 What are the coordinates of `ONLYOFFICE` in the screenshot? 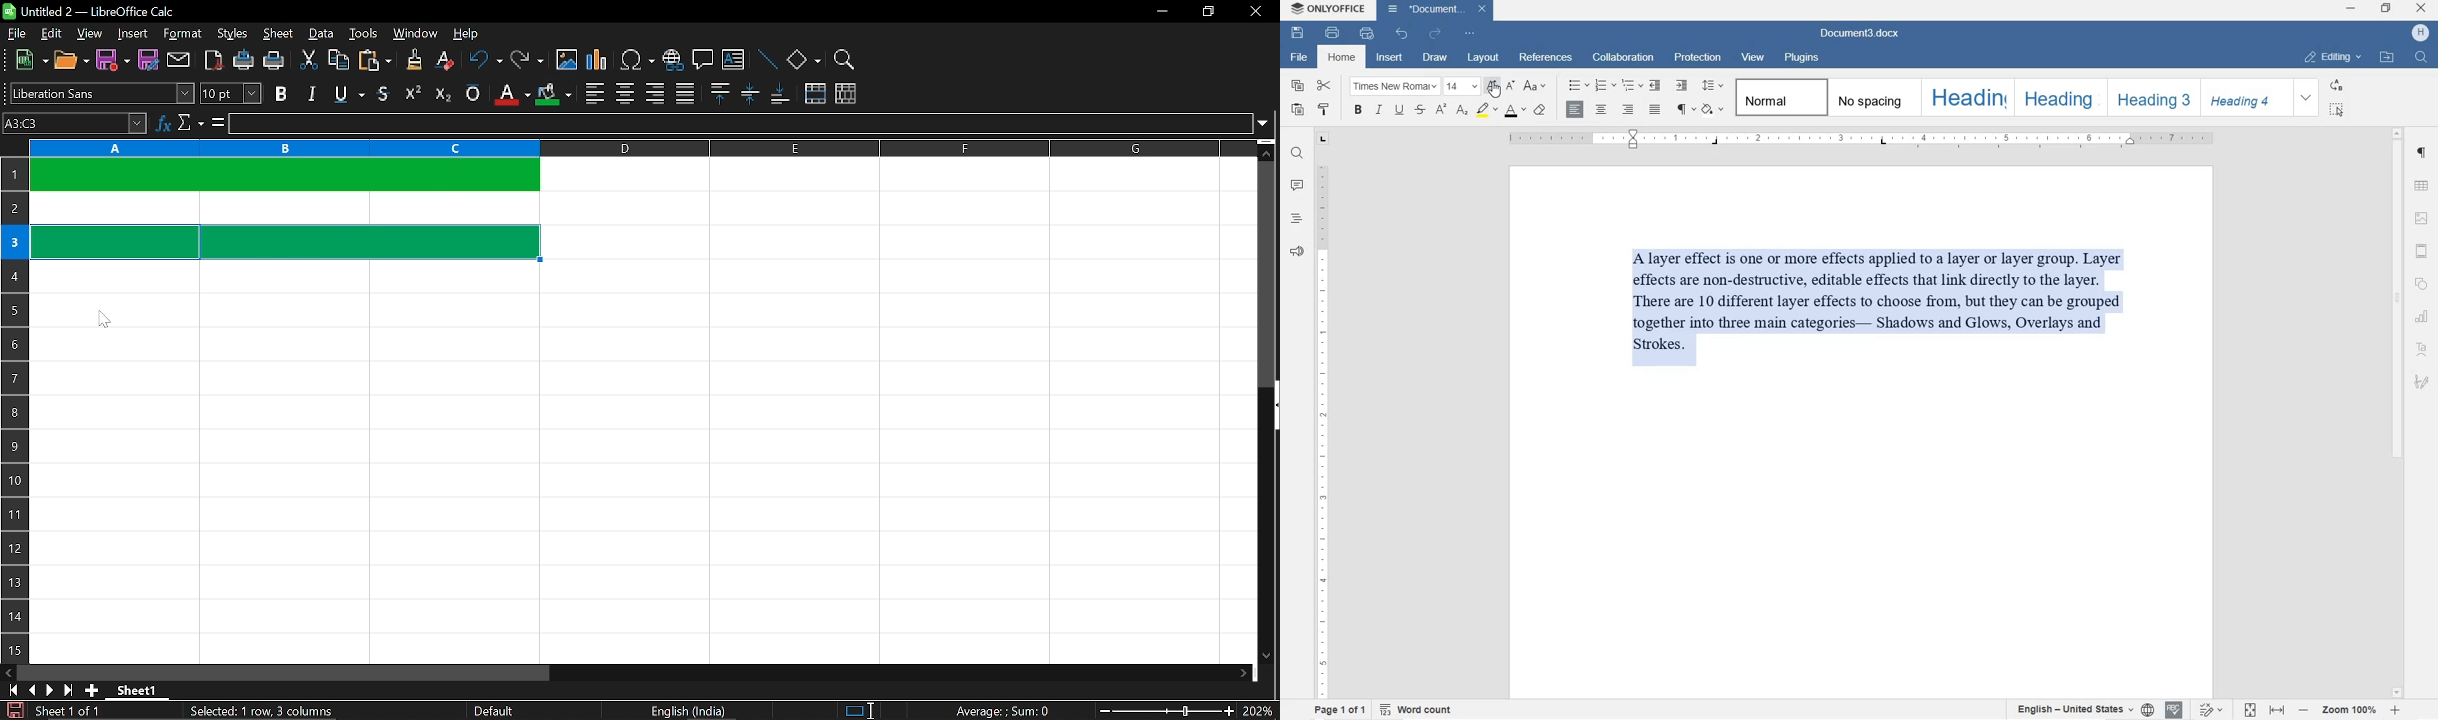 It's located at (1327, 9).